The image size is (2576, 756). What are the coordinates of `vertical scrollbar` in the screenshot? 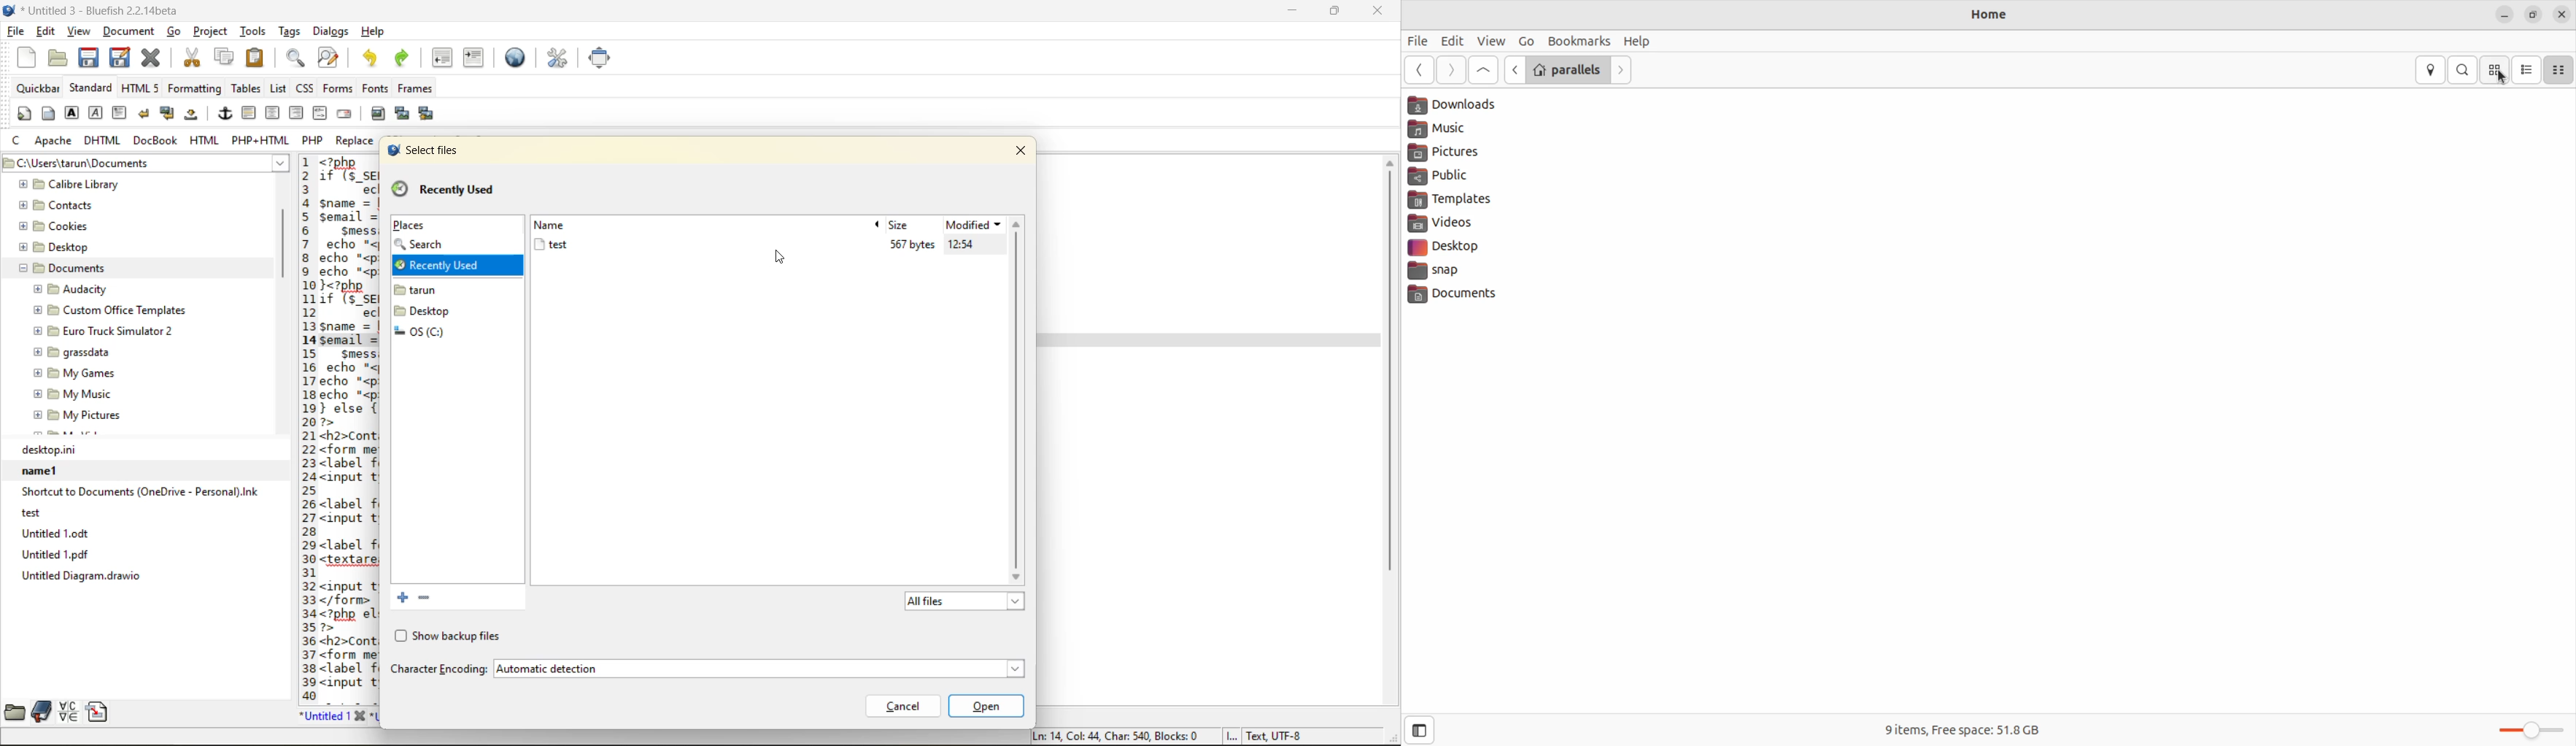 It's located at (1021, 399).